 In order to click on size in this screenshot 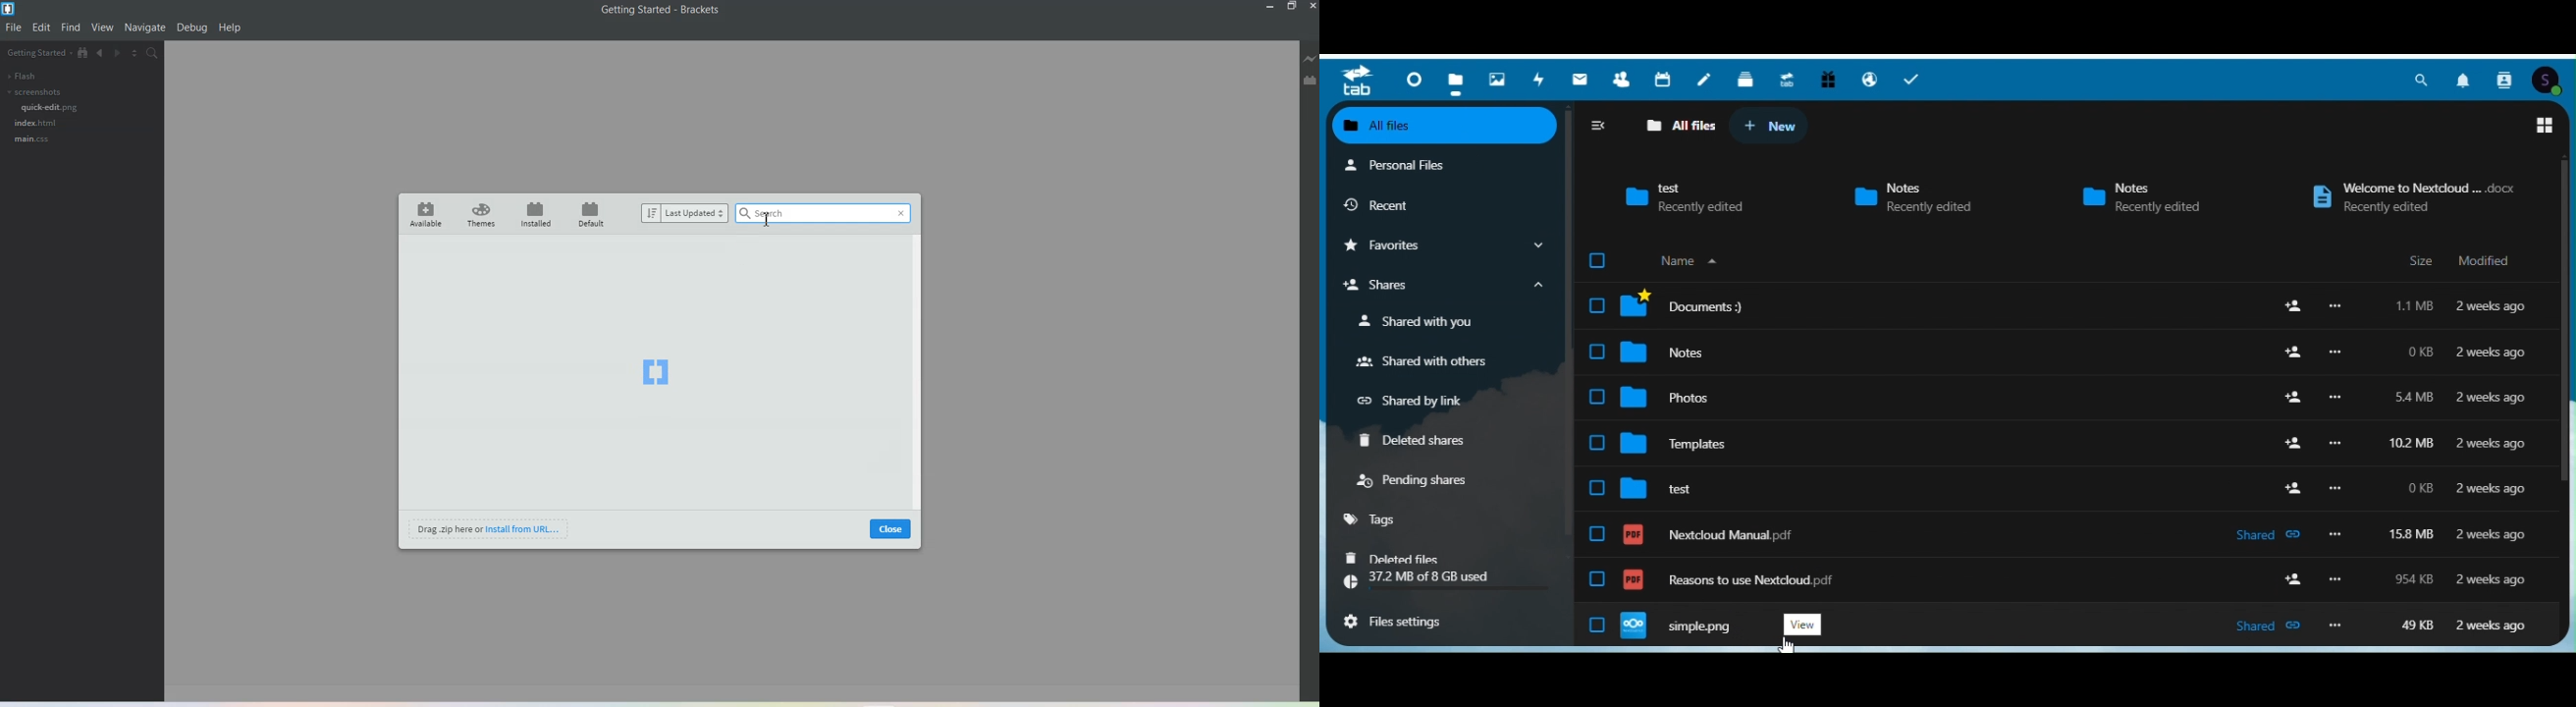, I will do `click(2418, 352)`.